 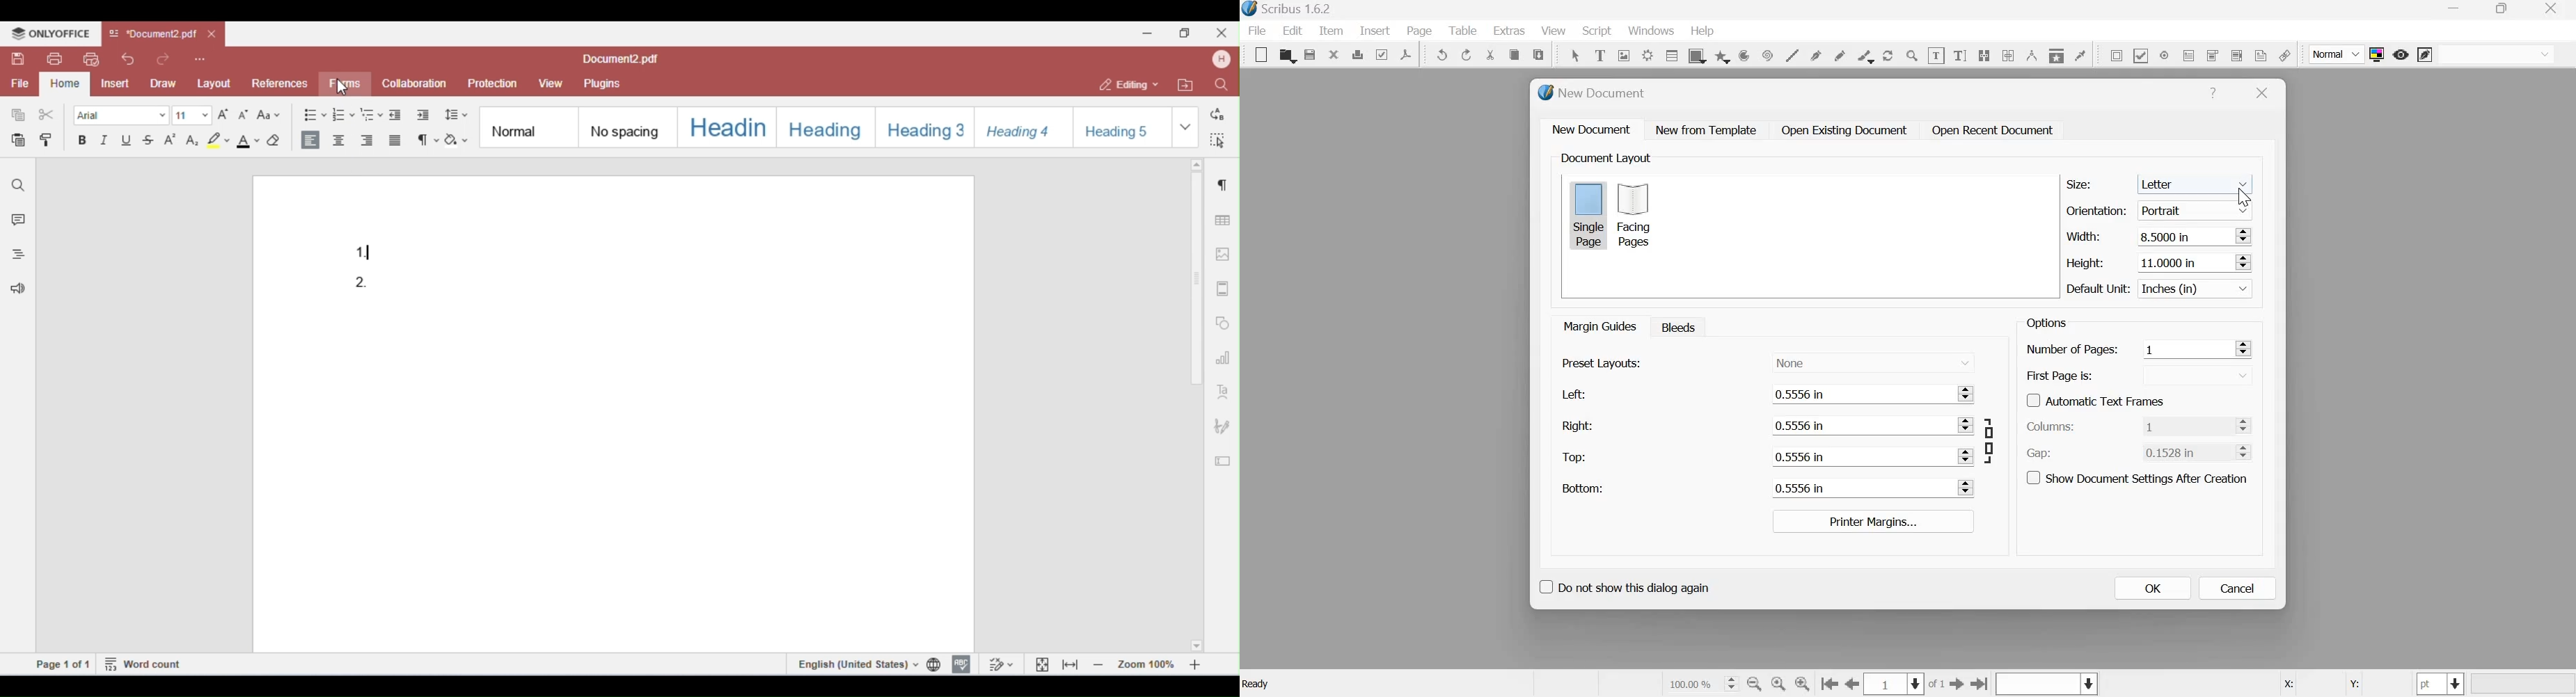 I want to click on insert, so click(x=1375, y=30).